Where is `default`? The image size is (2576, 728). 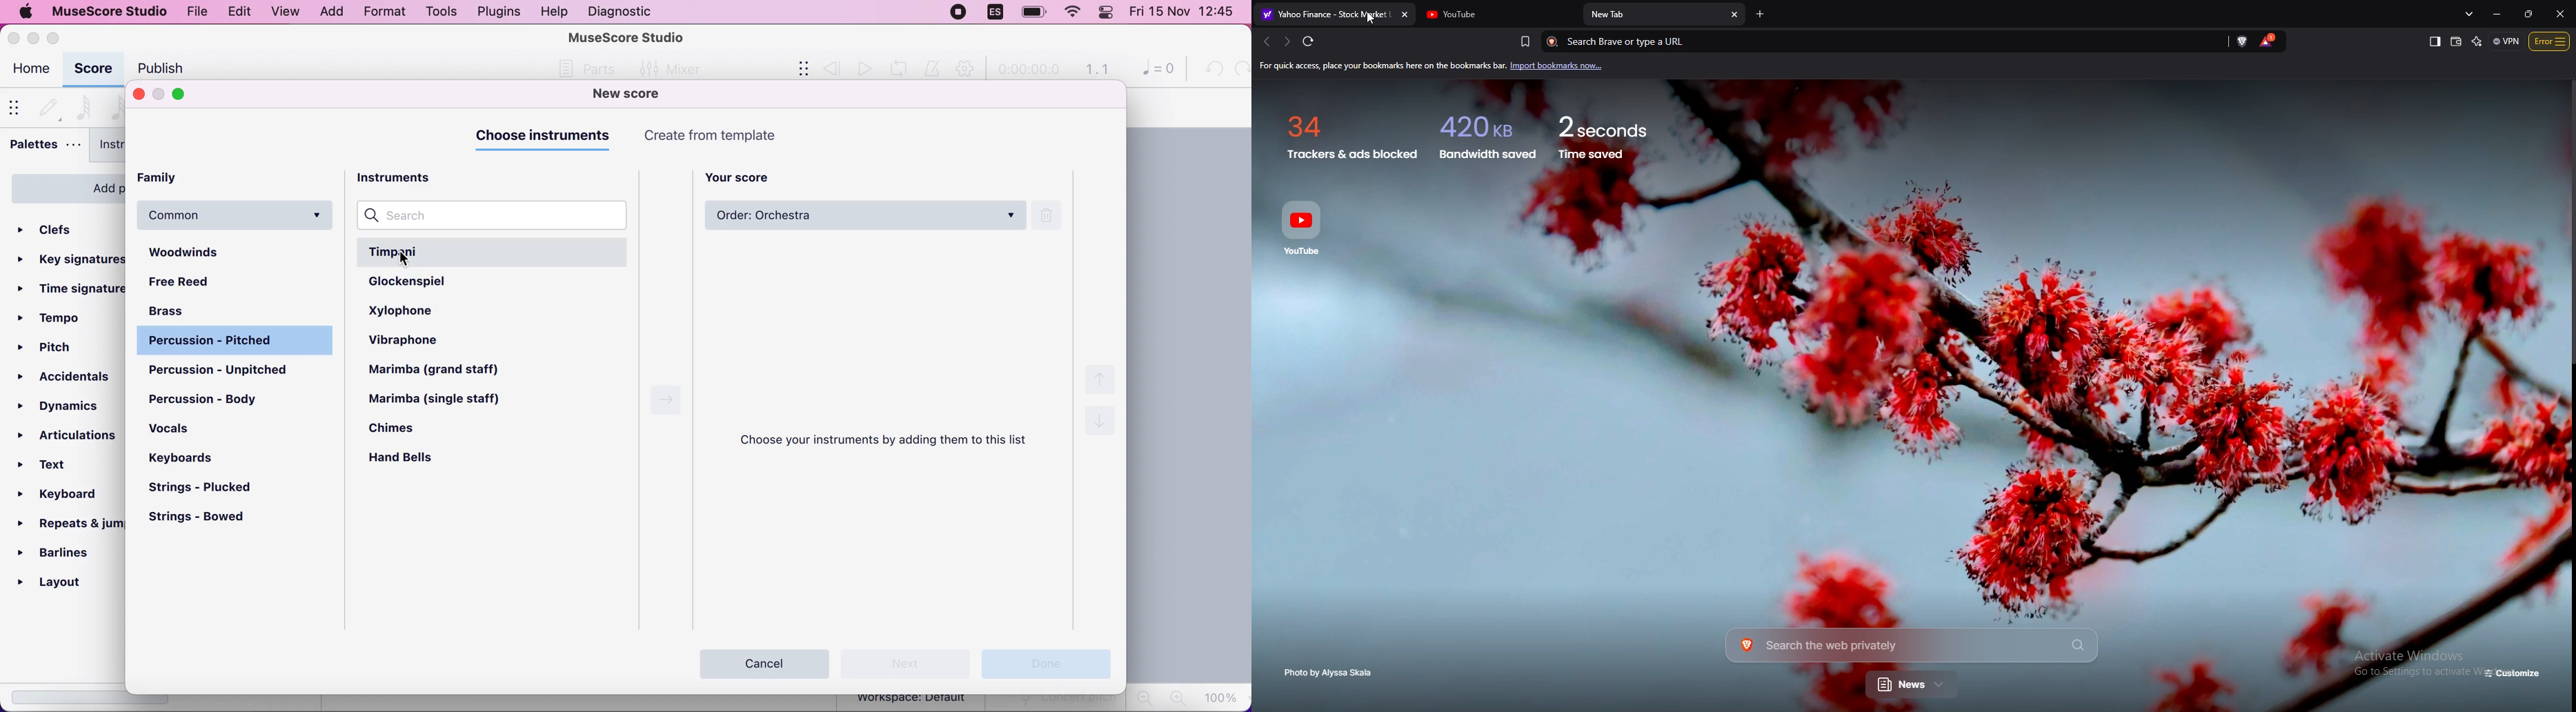
default is located at coordinates (48, 105).